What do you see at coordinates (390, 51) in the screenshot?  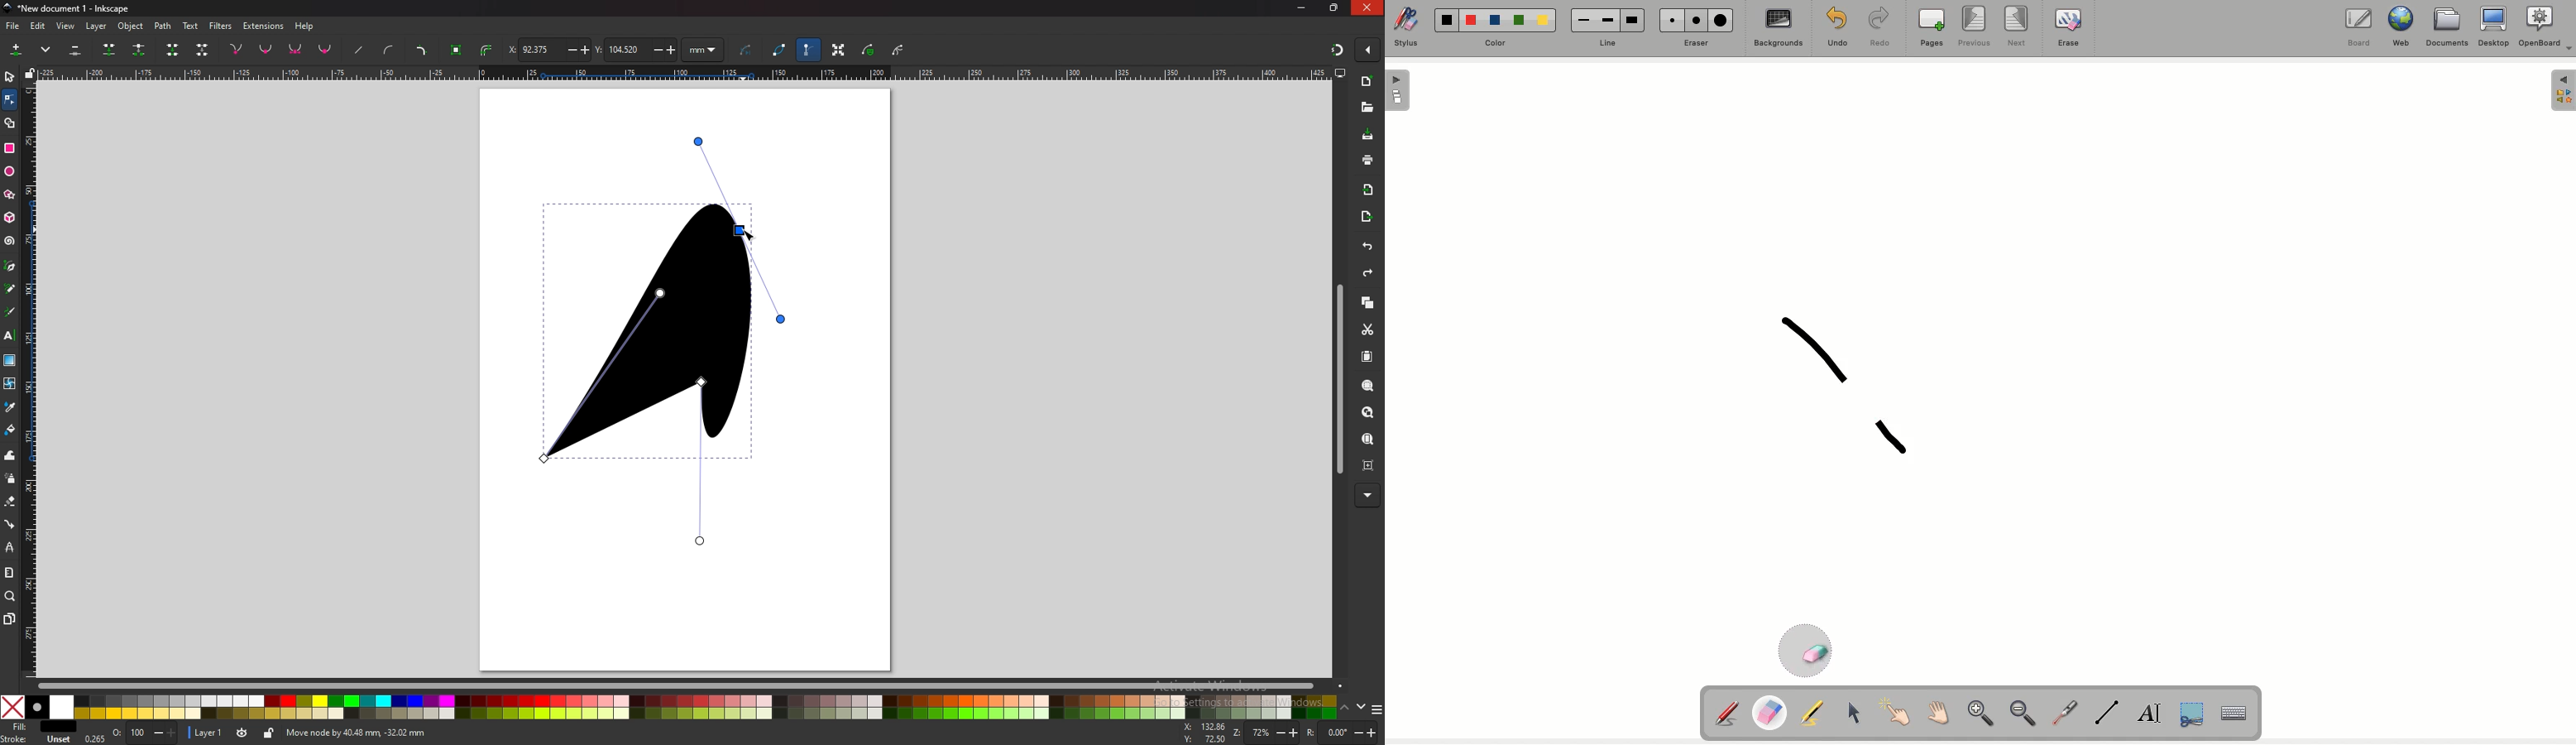 I see `add curve handles` at bounding box center [390, 51].